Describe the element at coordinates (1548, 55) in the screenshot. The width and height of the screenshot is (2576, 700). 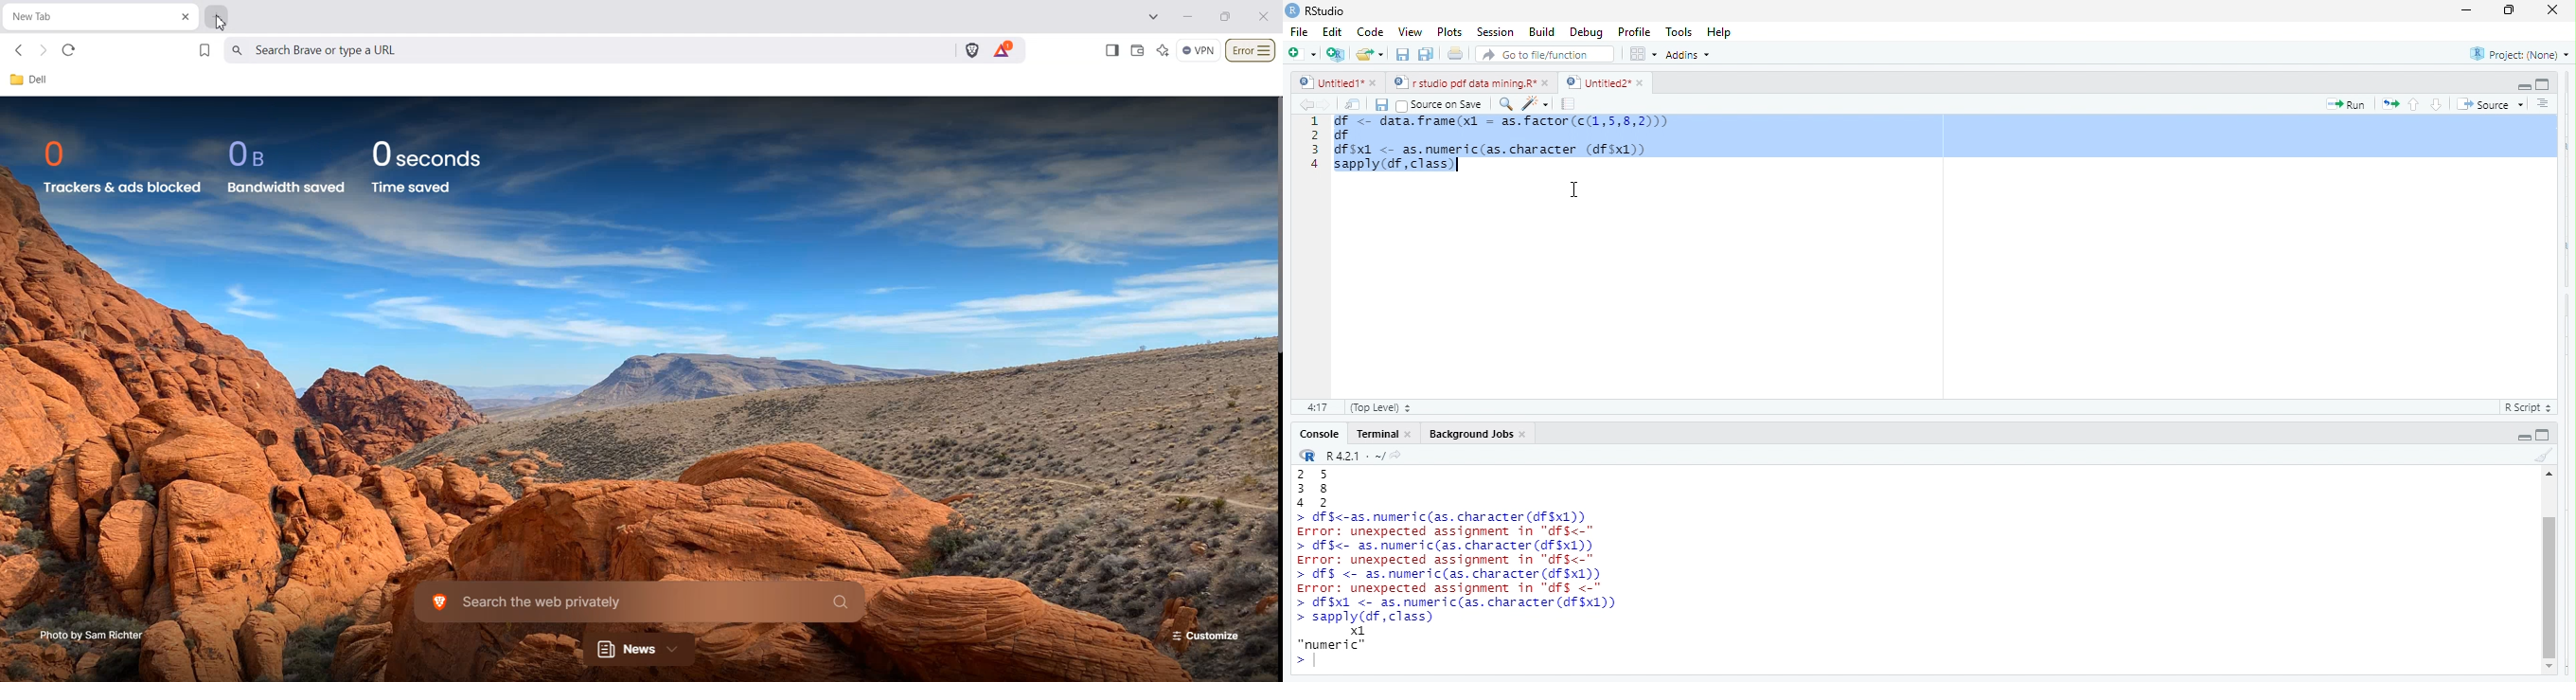
I see ` Goto fileffunction ` at that location.